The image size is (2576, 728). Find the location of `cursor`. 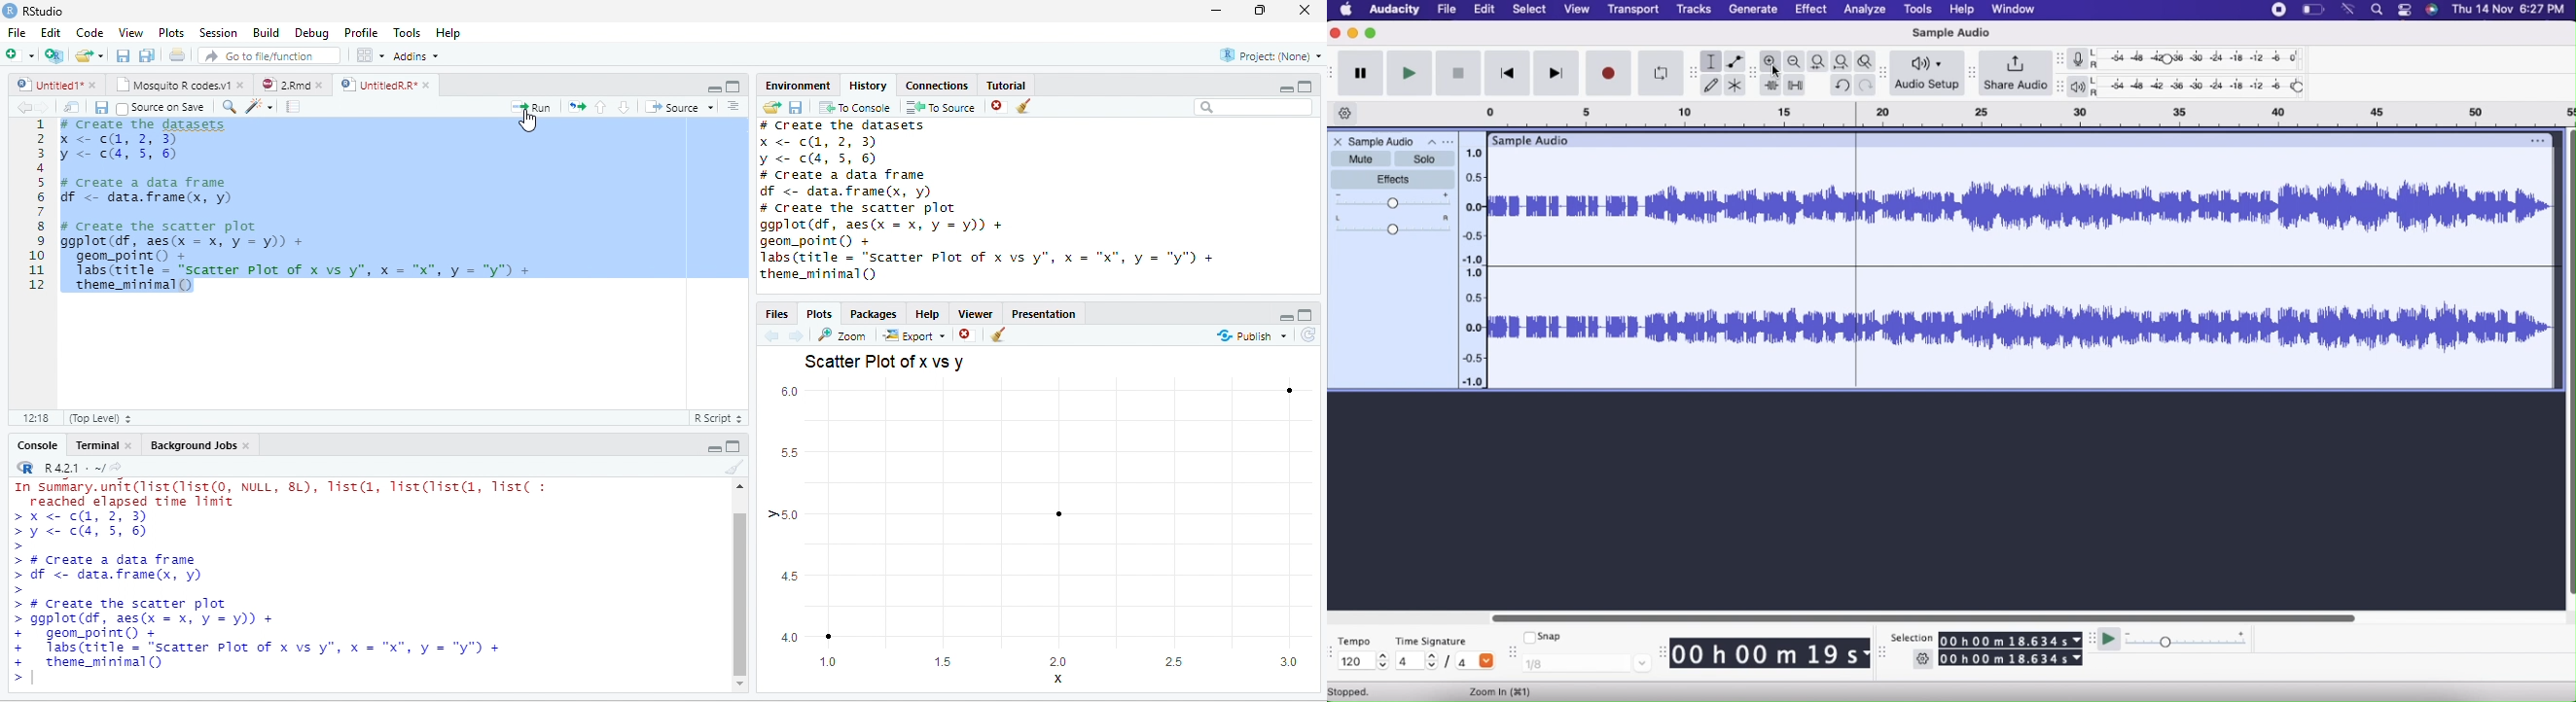

cursor is located at coordinates (530, 122).